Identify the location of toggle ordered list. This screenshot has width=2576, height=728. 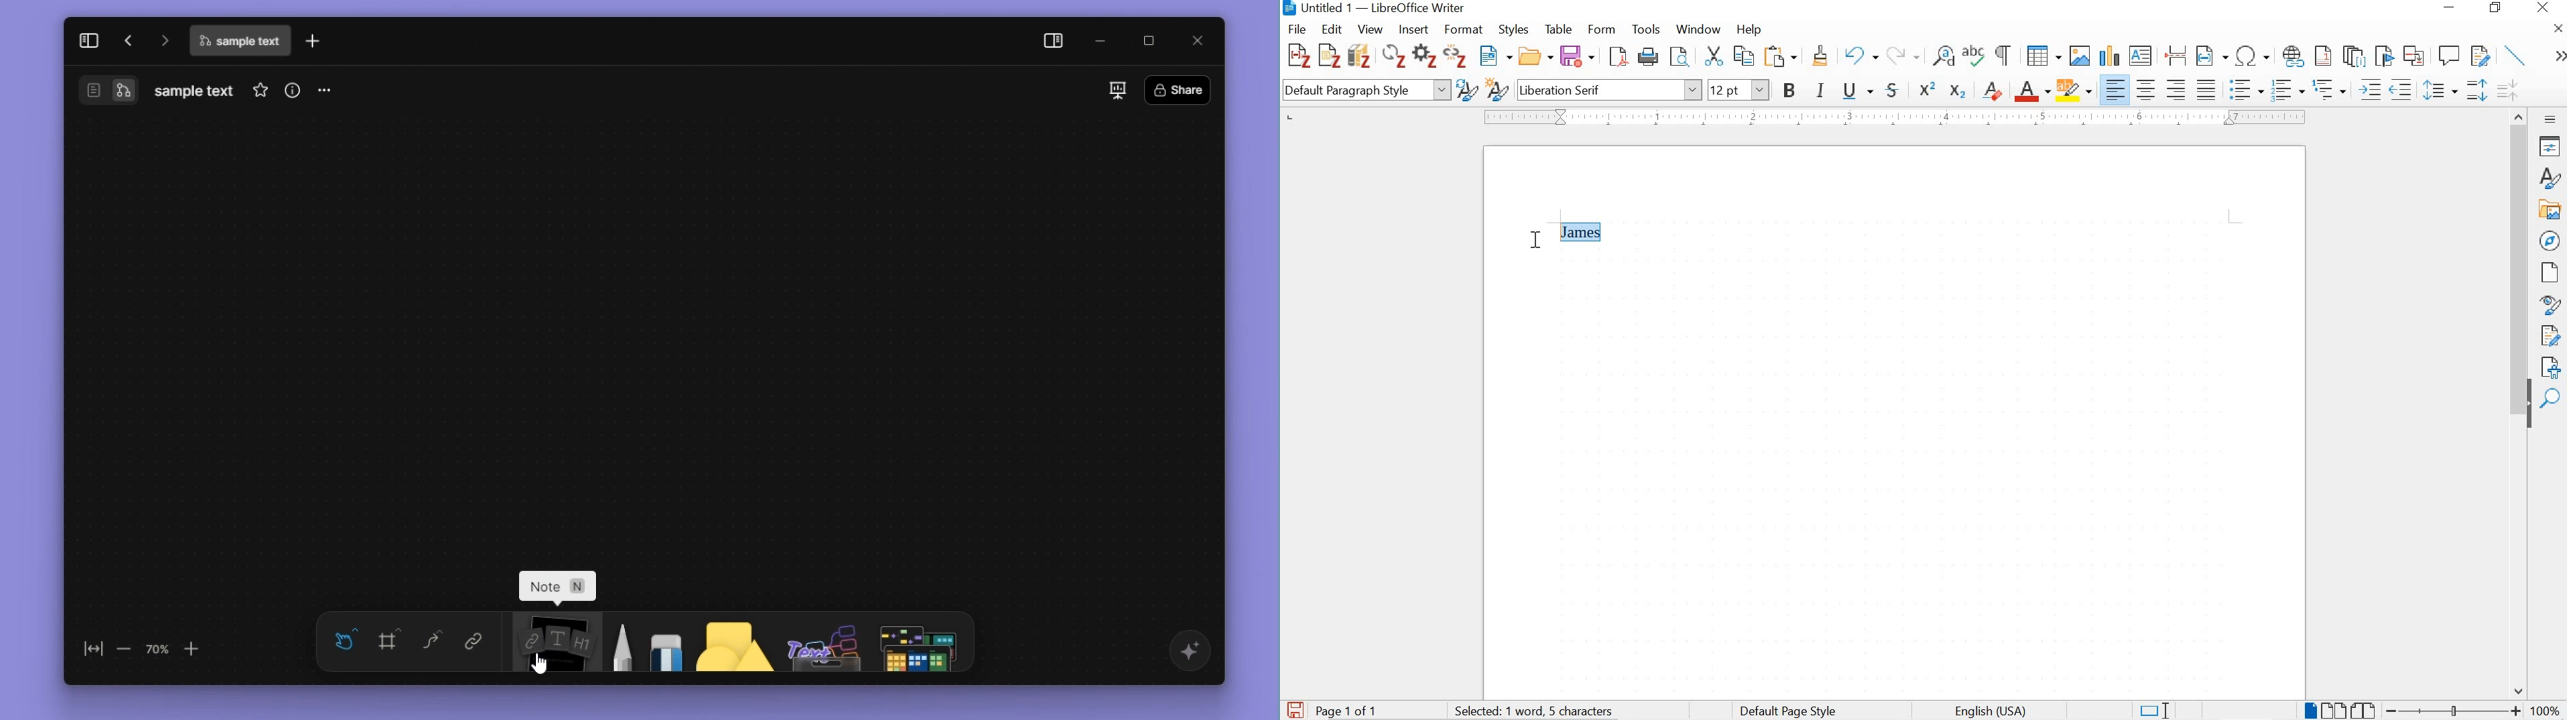
(2286, 91).